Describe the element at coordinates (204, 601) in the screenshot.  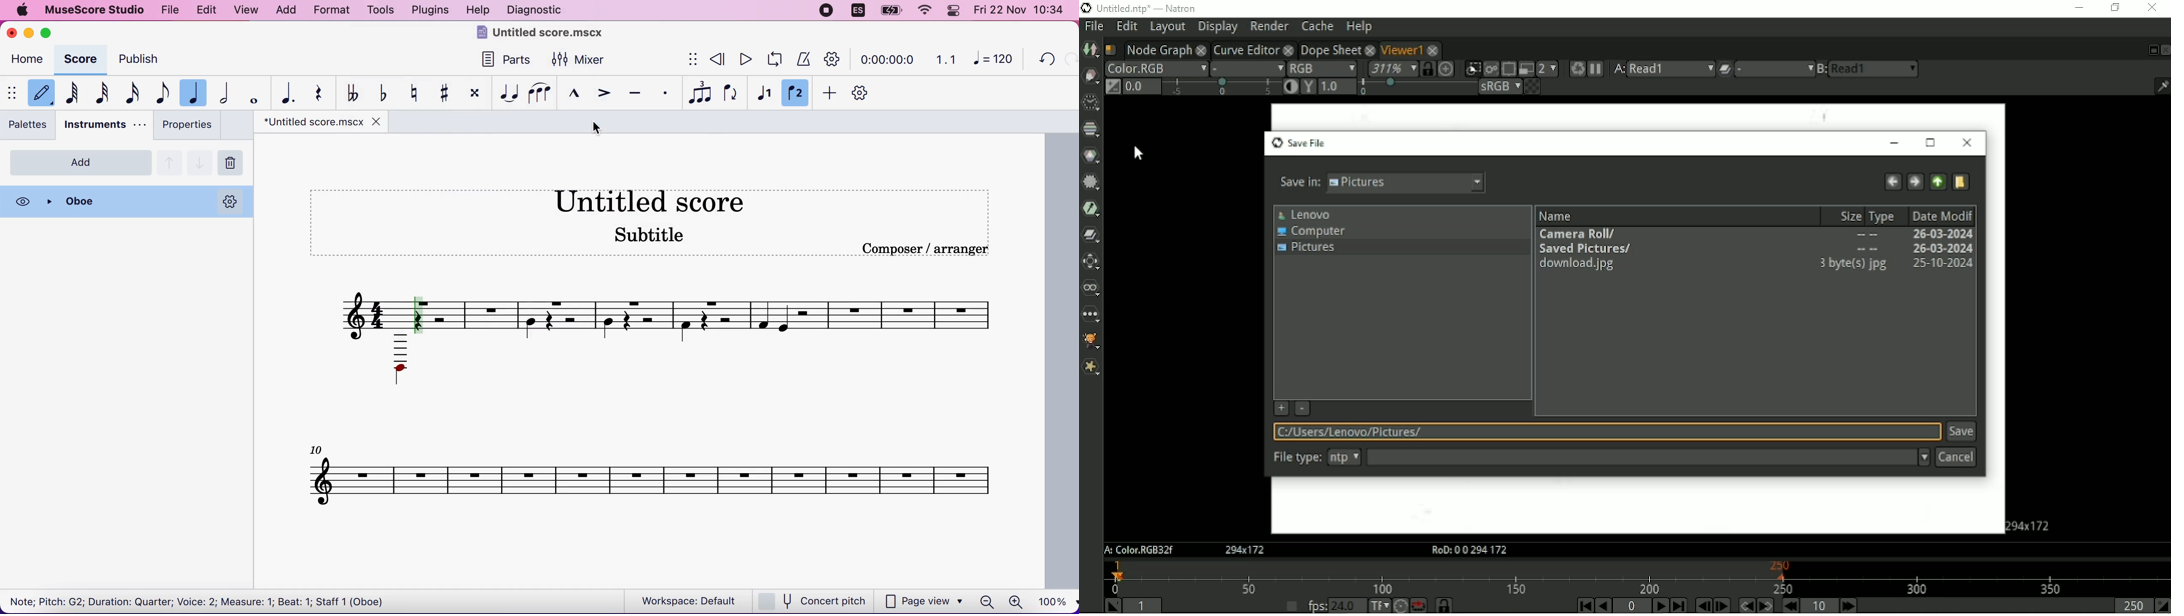
I see `Note; Pitch: G2; Duration: Quarter; Voice: 2; Measure: 1; Beat: 1; Staff 1 (Oboe)` at that location.